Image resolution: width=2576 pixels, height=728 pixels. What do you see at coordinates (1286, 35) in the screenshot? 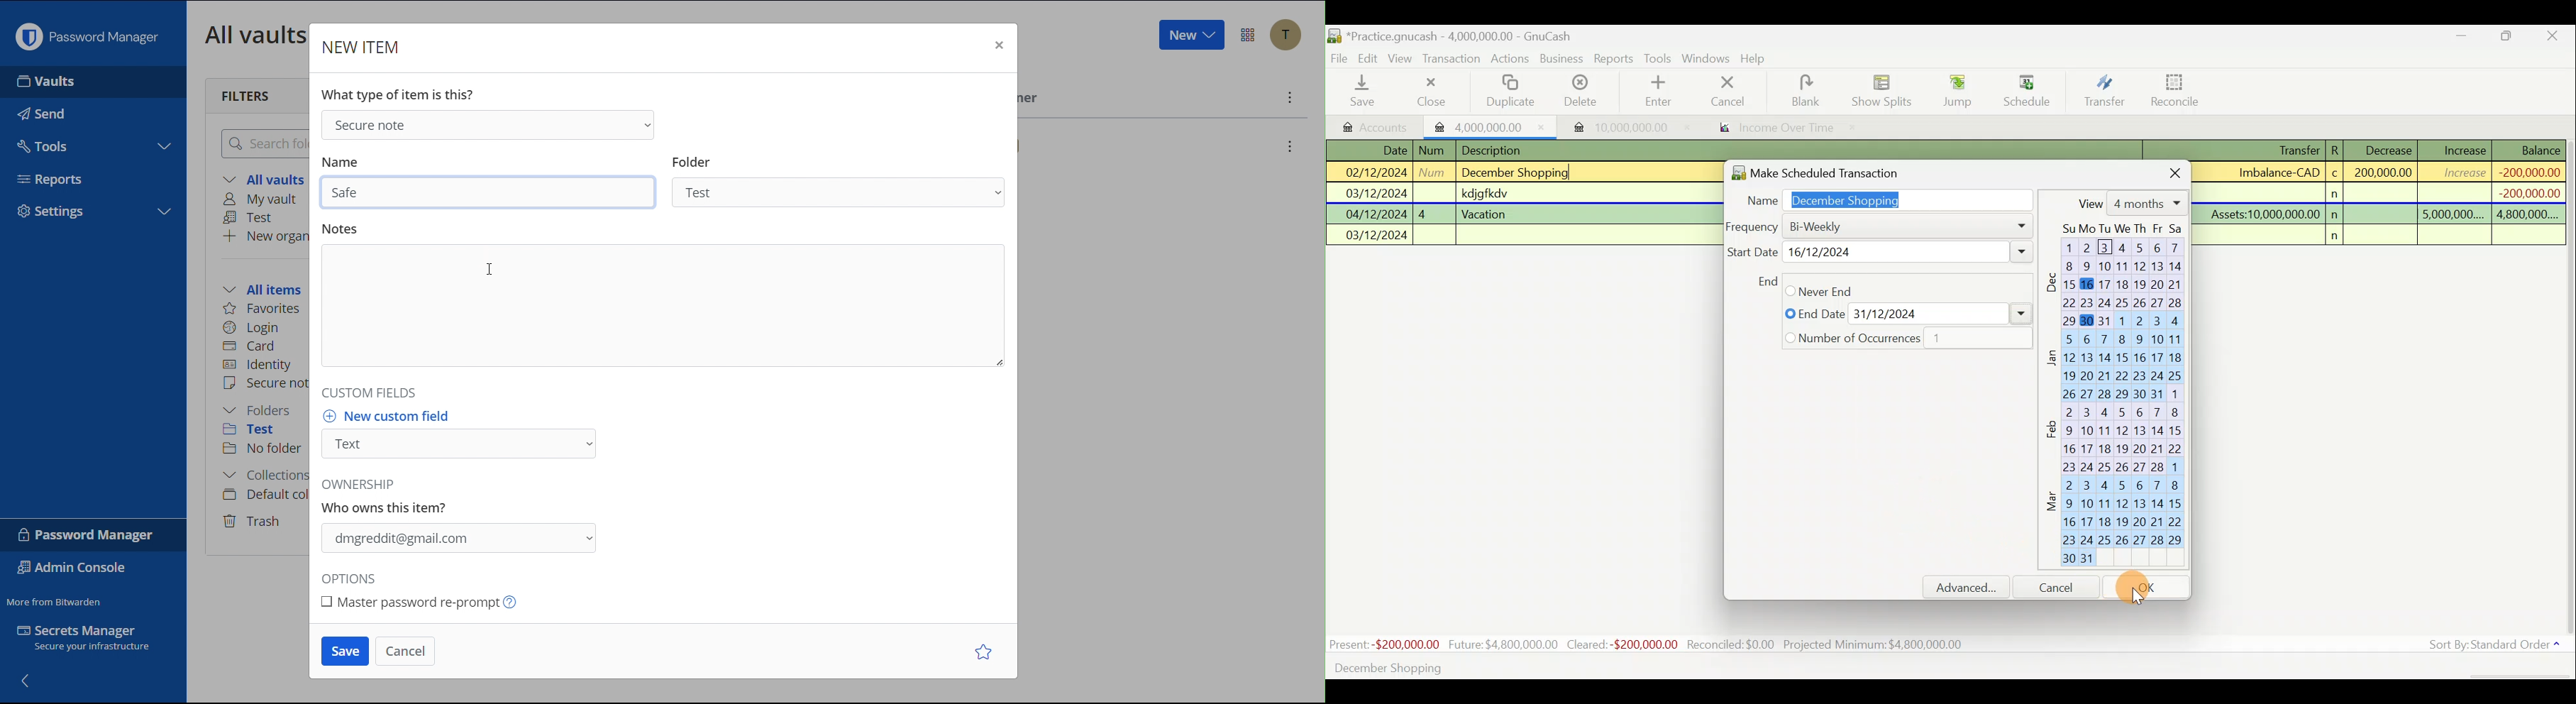
I see `Accounts` at bounding box center [1286, 35].